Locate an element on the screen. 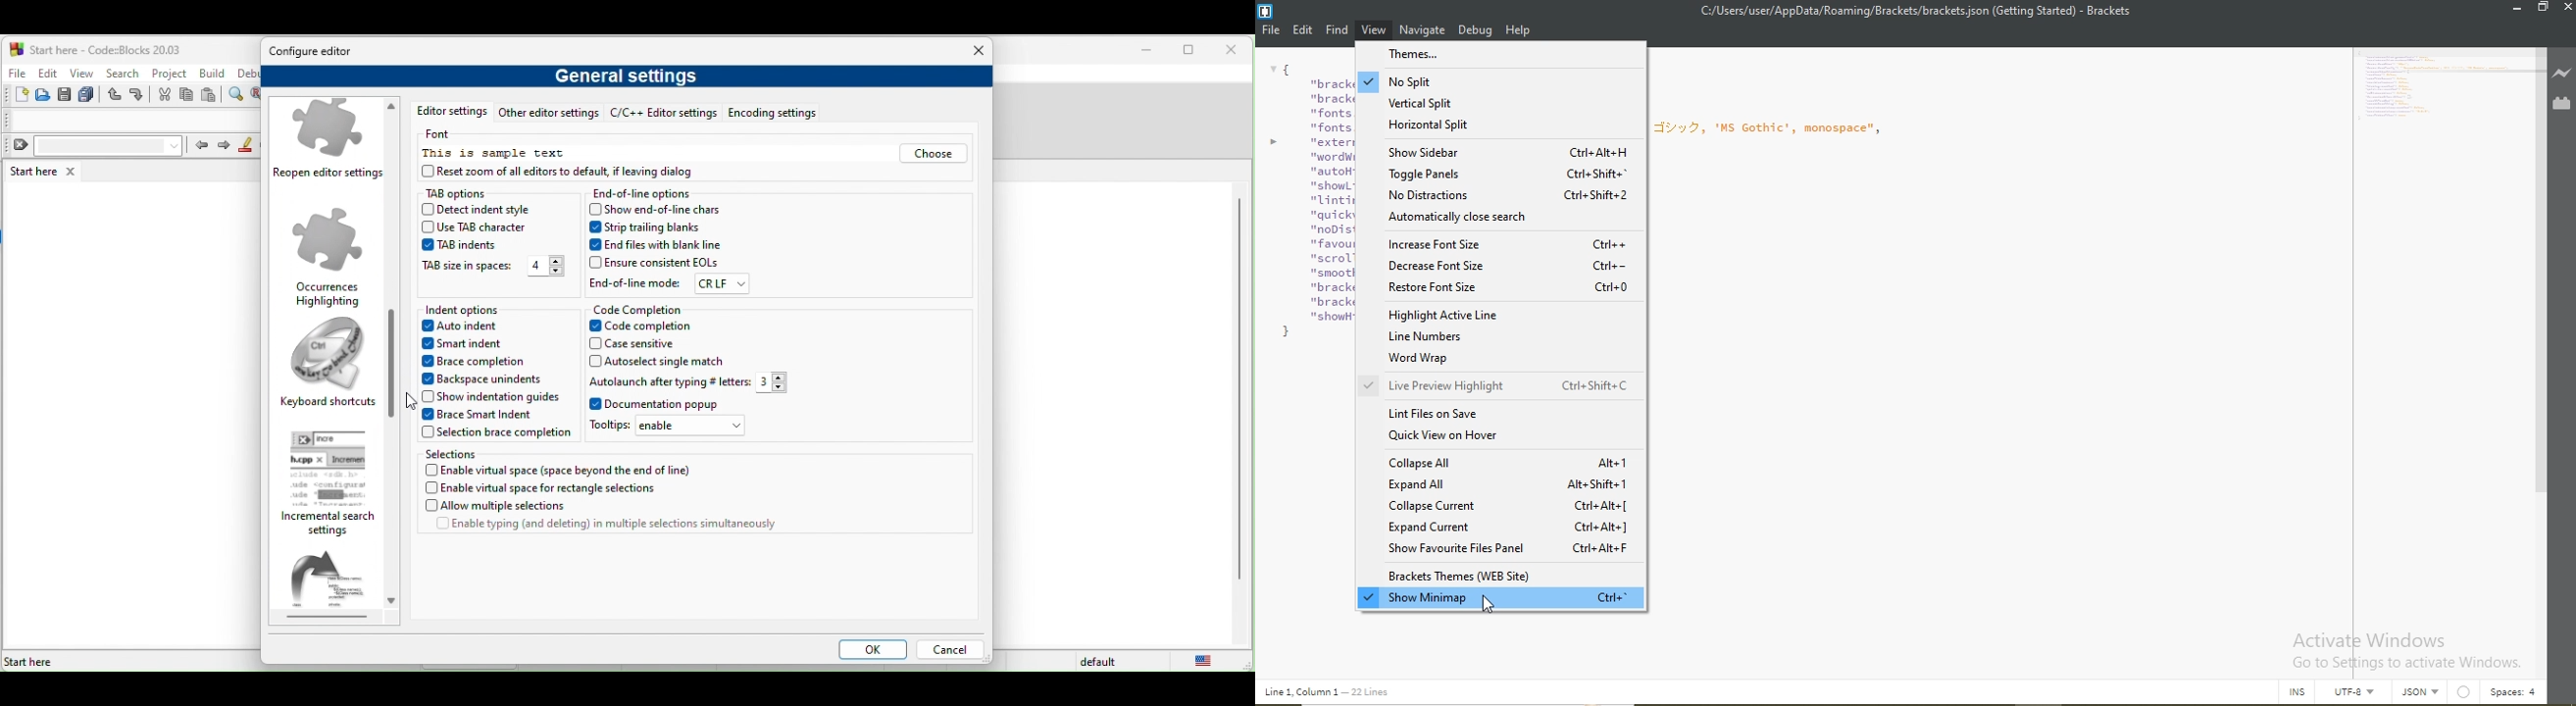  save everything is located at coordinates (88, 95).